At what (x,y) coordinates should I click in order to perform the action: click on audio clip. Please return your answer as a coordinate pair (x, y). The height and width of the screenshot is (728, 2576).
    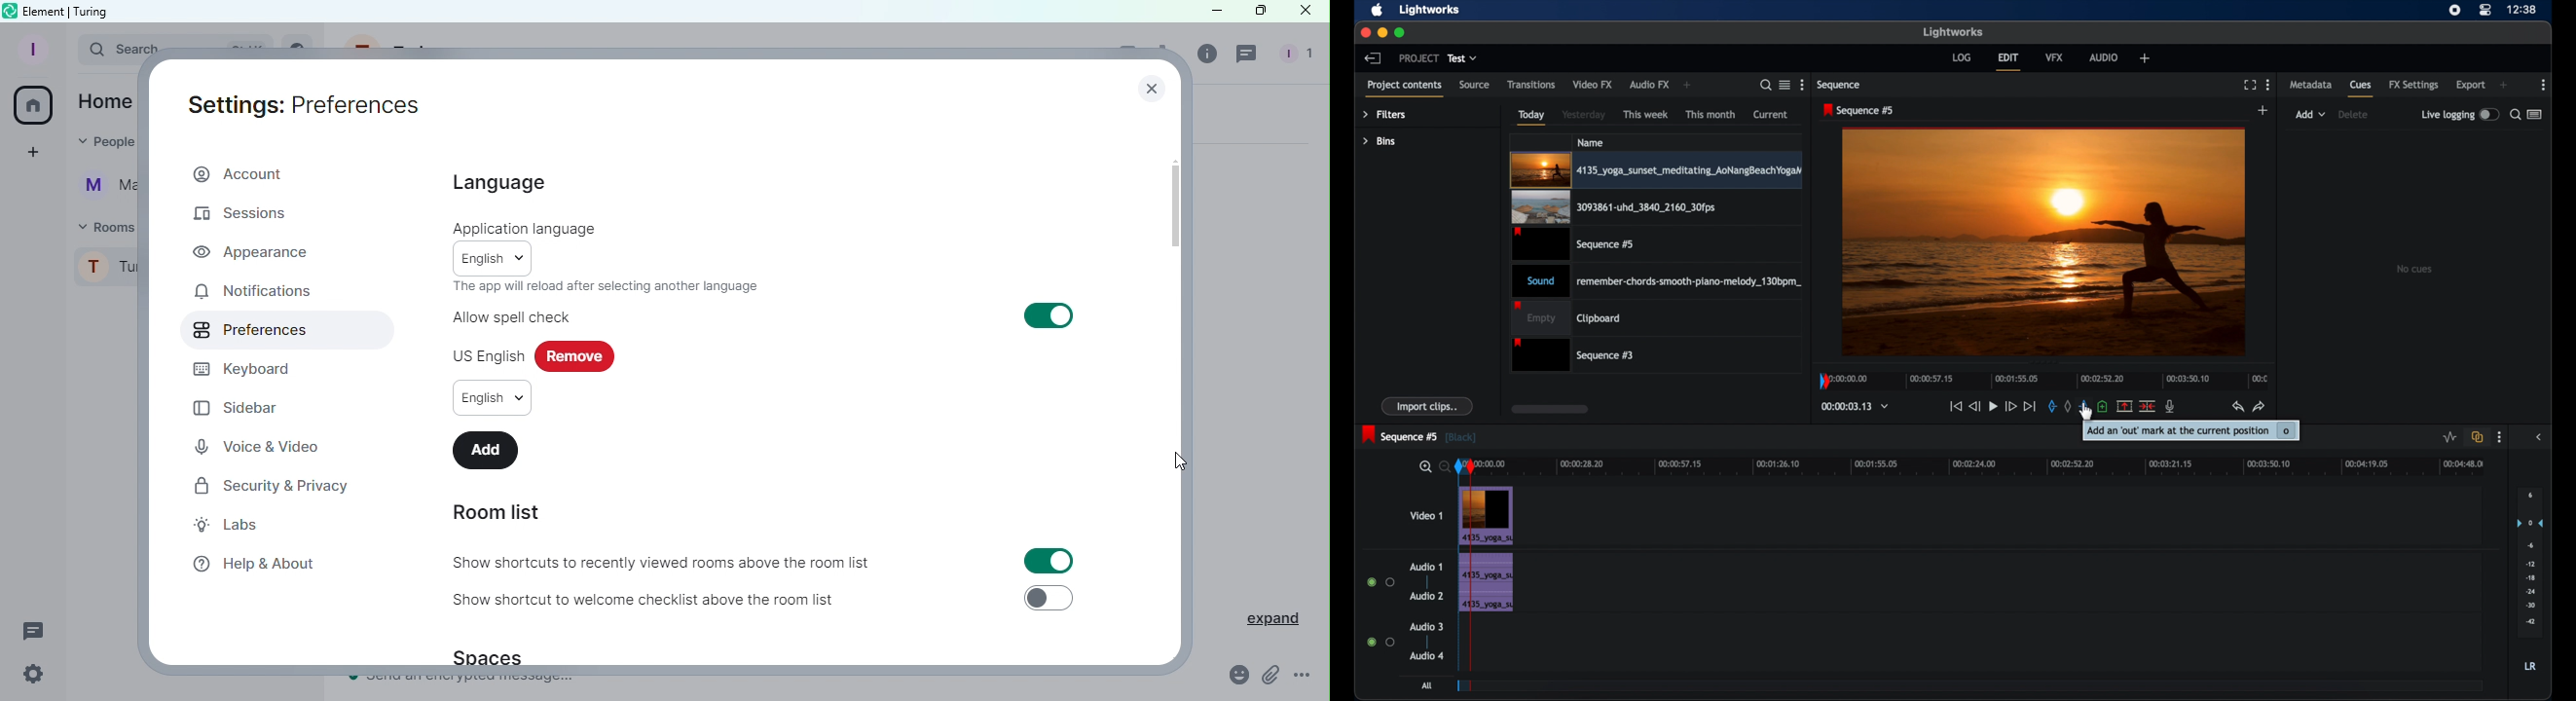
    Looking at the image, I should click on (1656, 281).